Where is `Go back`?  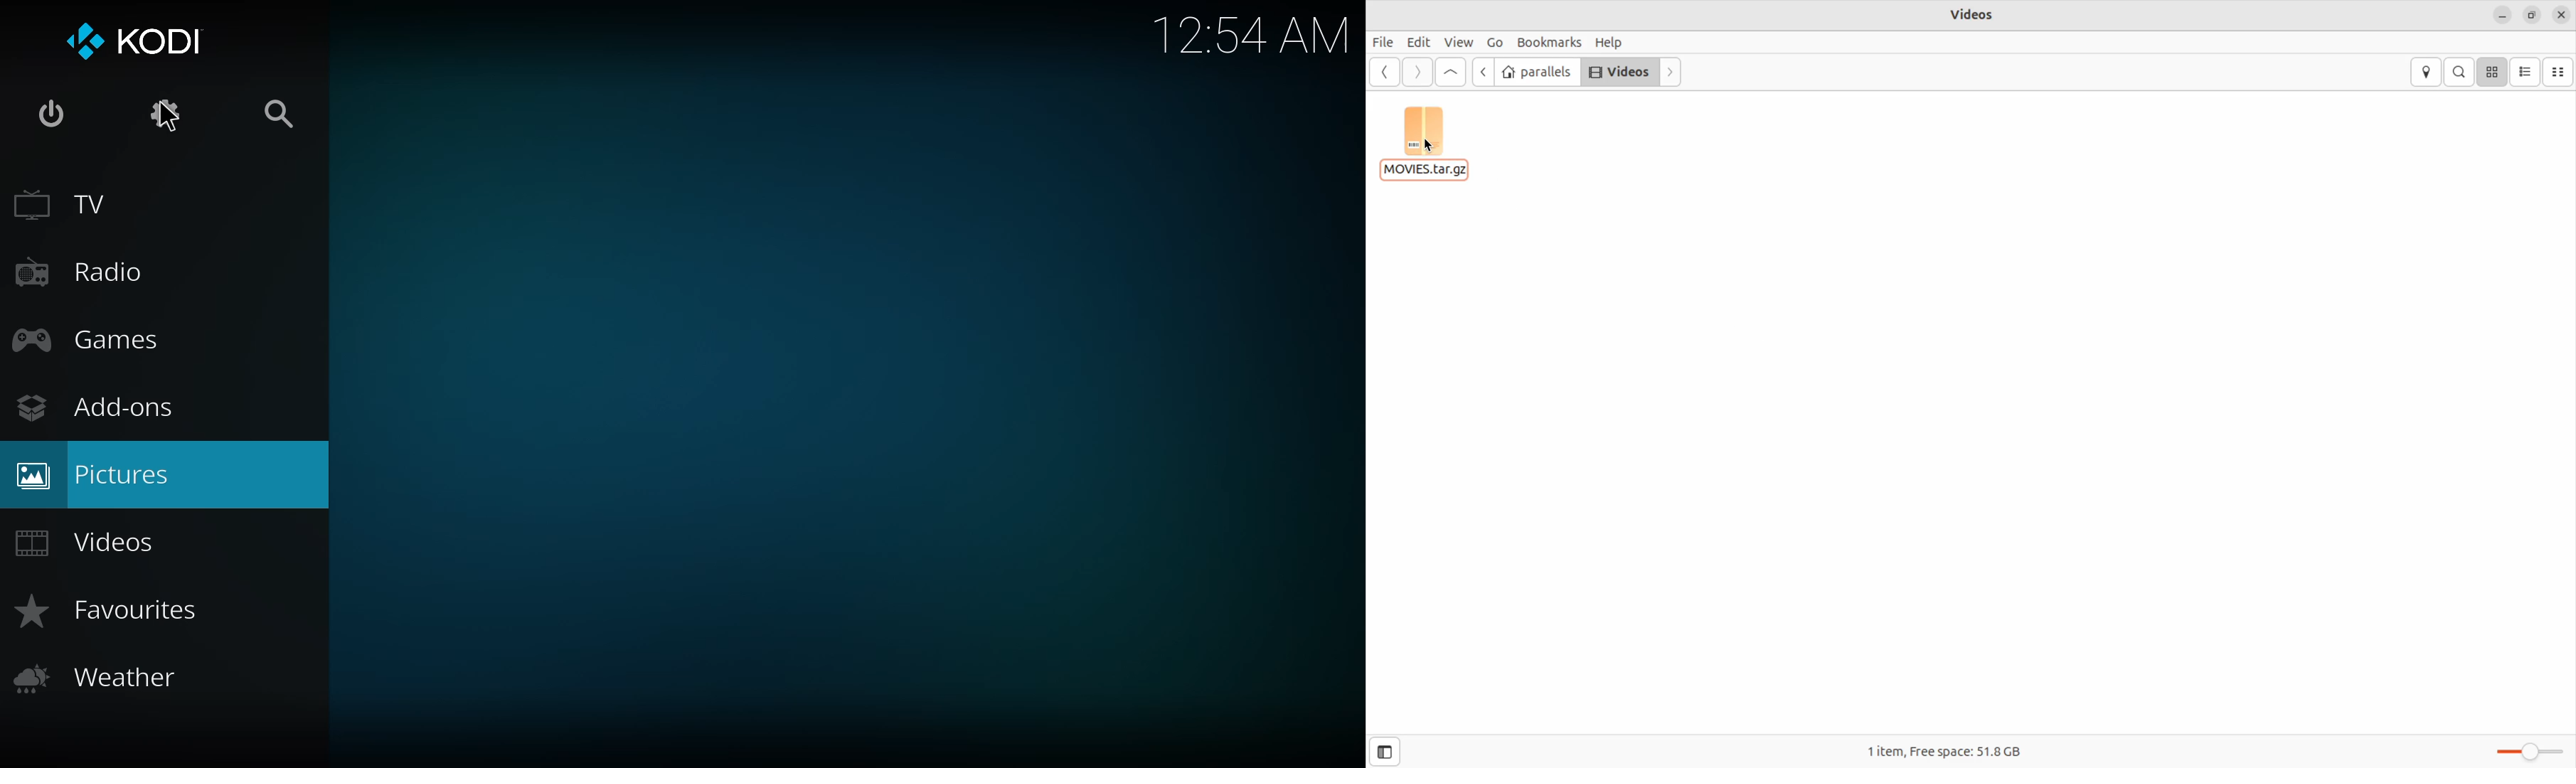 Go back is located at coordinates (1382, 73).